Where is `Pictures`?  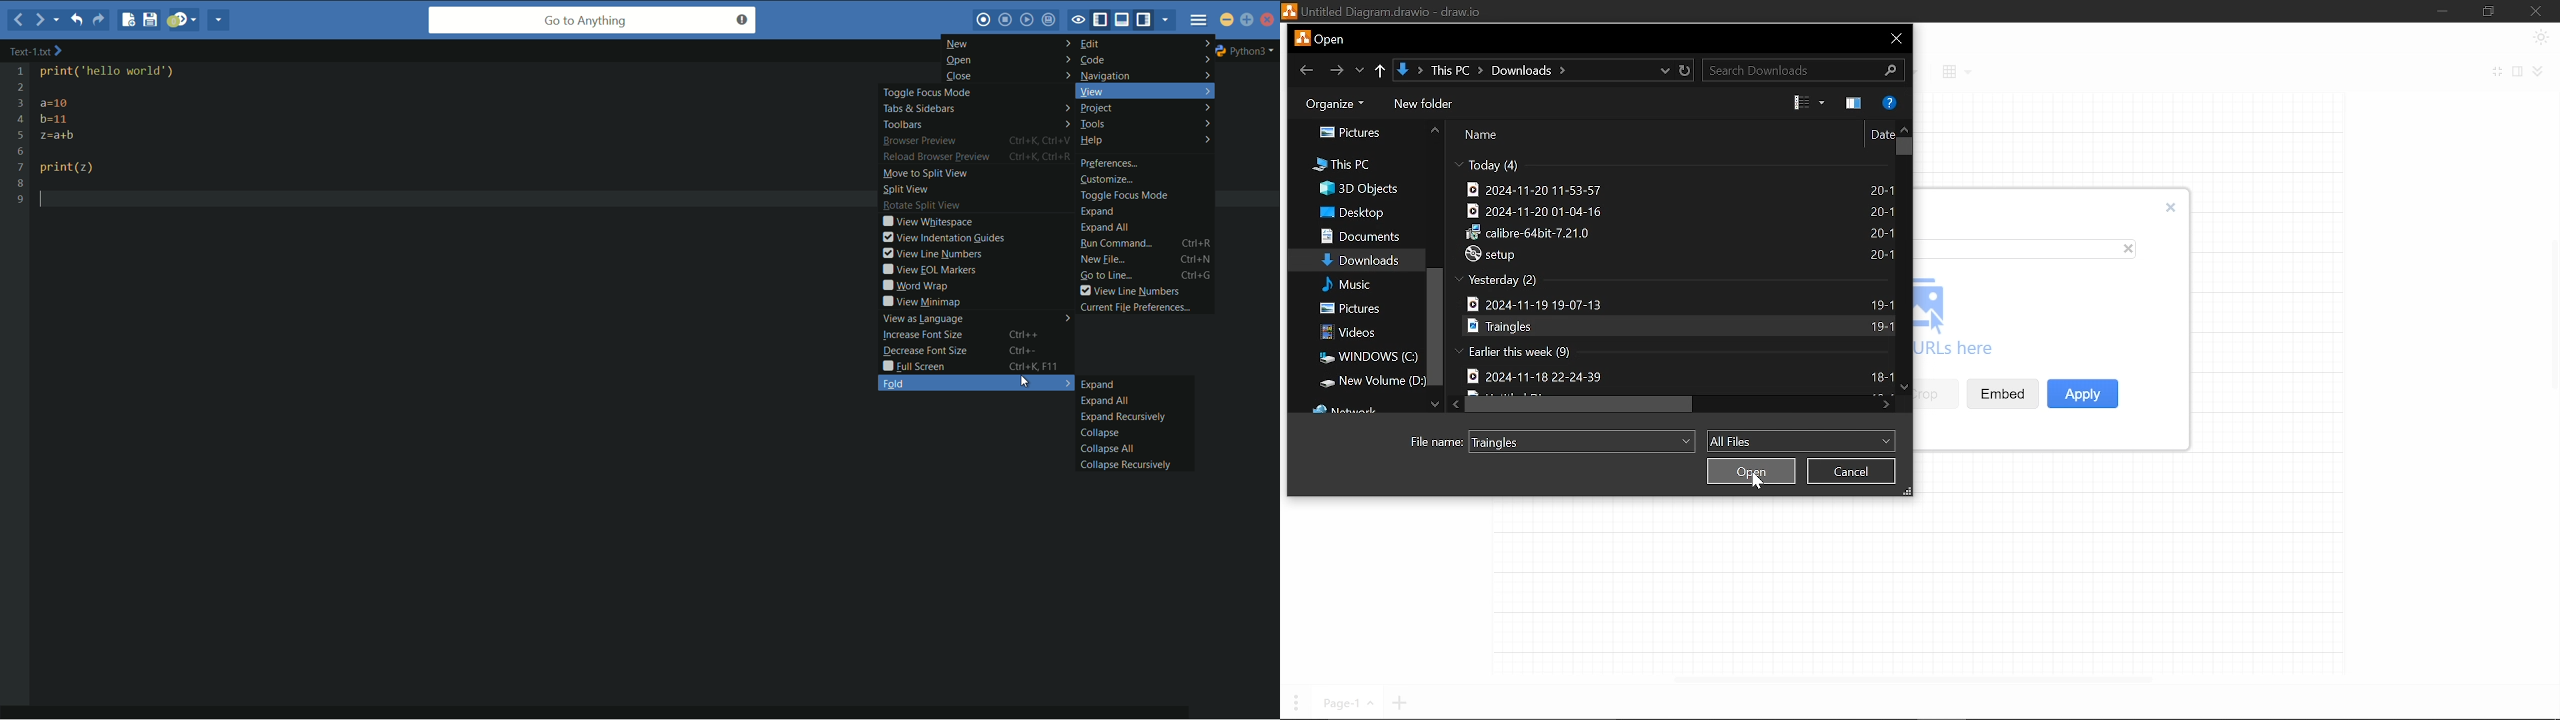
Pictures is located at coordinates (1346, 134).